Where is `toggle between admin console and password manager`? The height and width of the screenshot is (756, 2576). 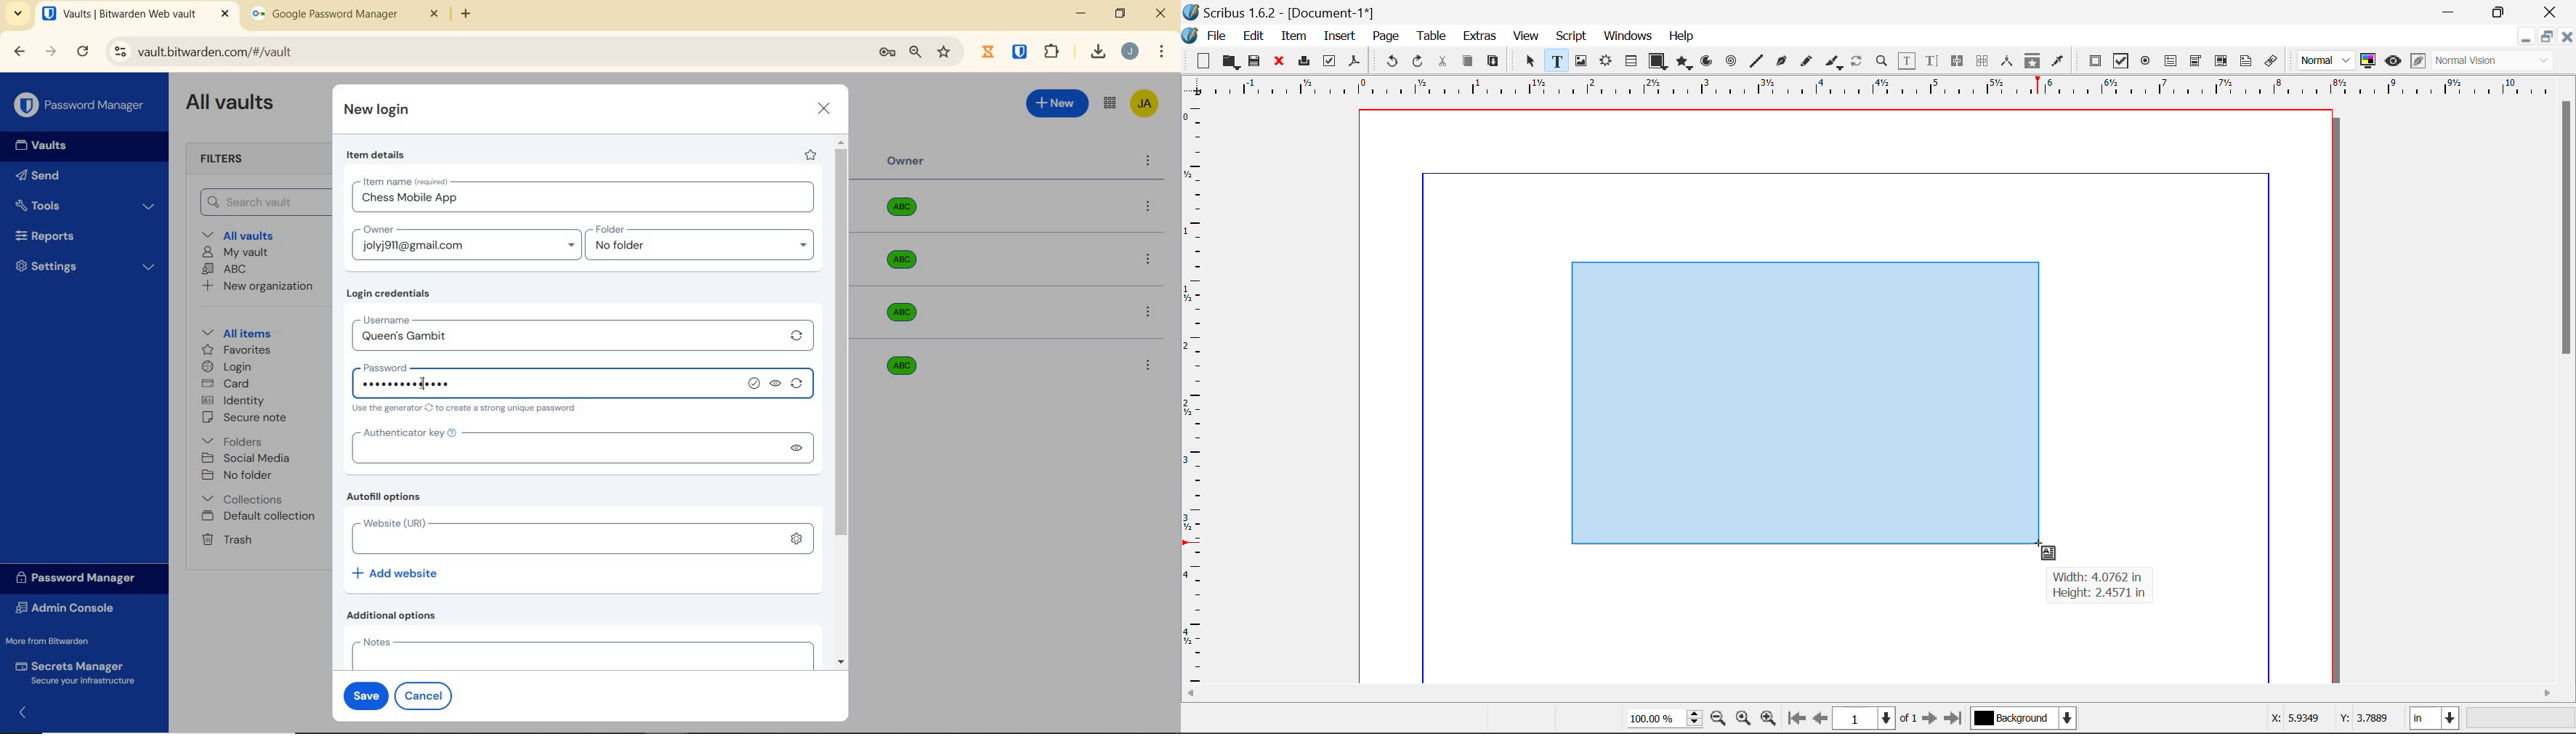 toggle between admin console and password manager is located at coordinates (1109, 104).